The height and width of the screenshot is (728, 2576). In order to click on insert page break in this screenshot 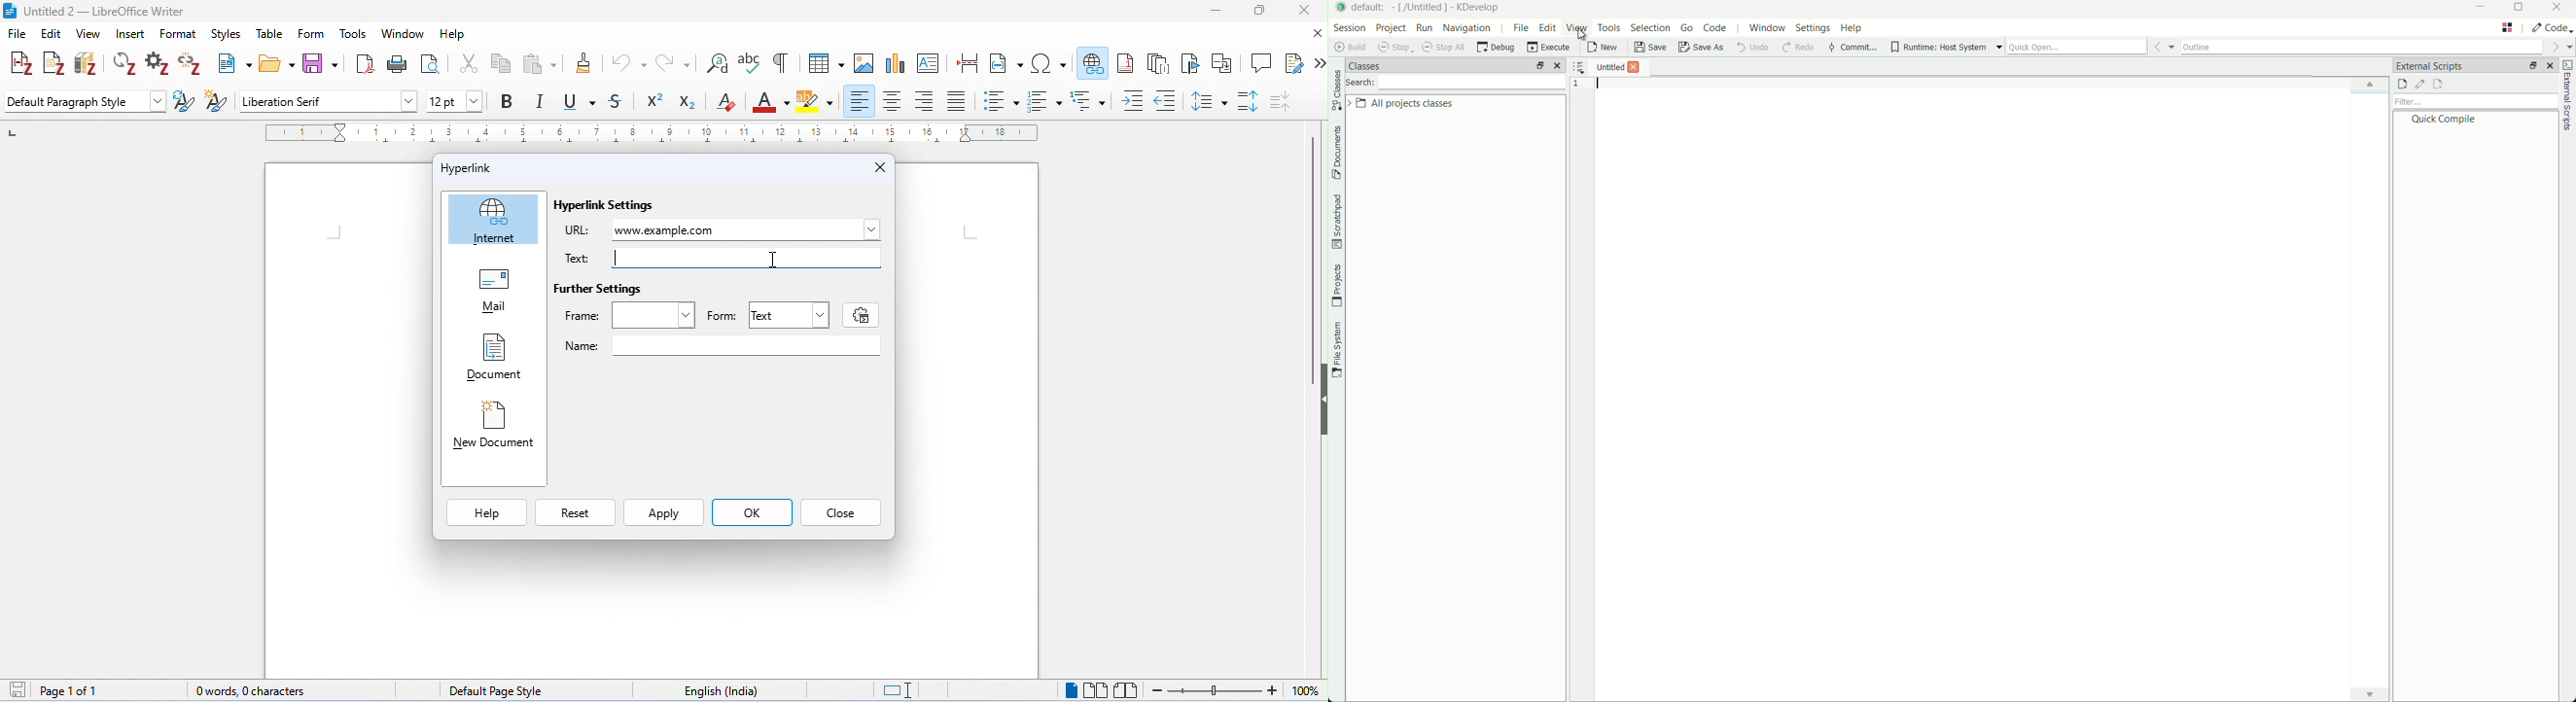, I will do `click(968, 62)`.